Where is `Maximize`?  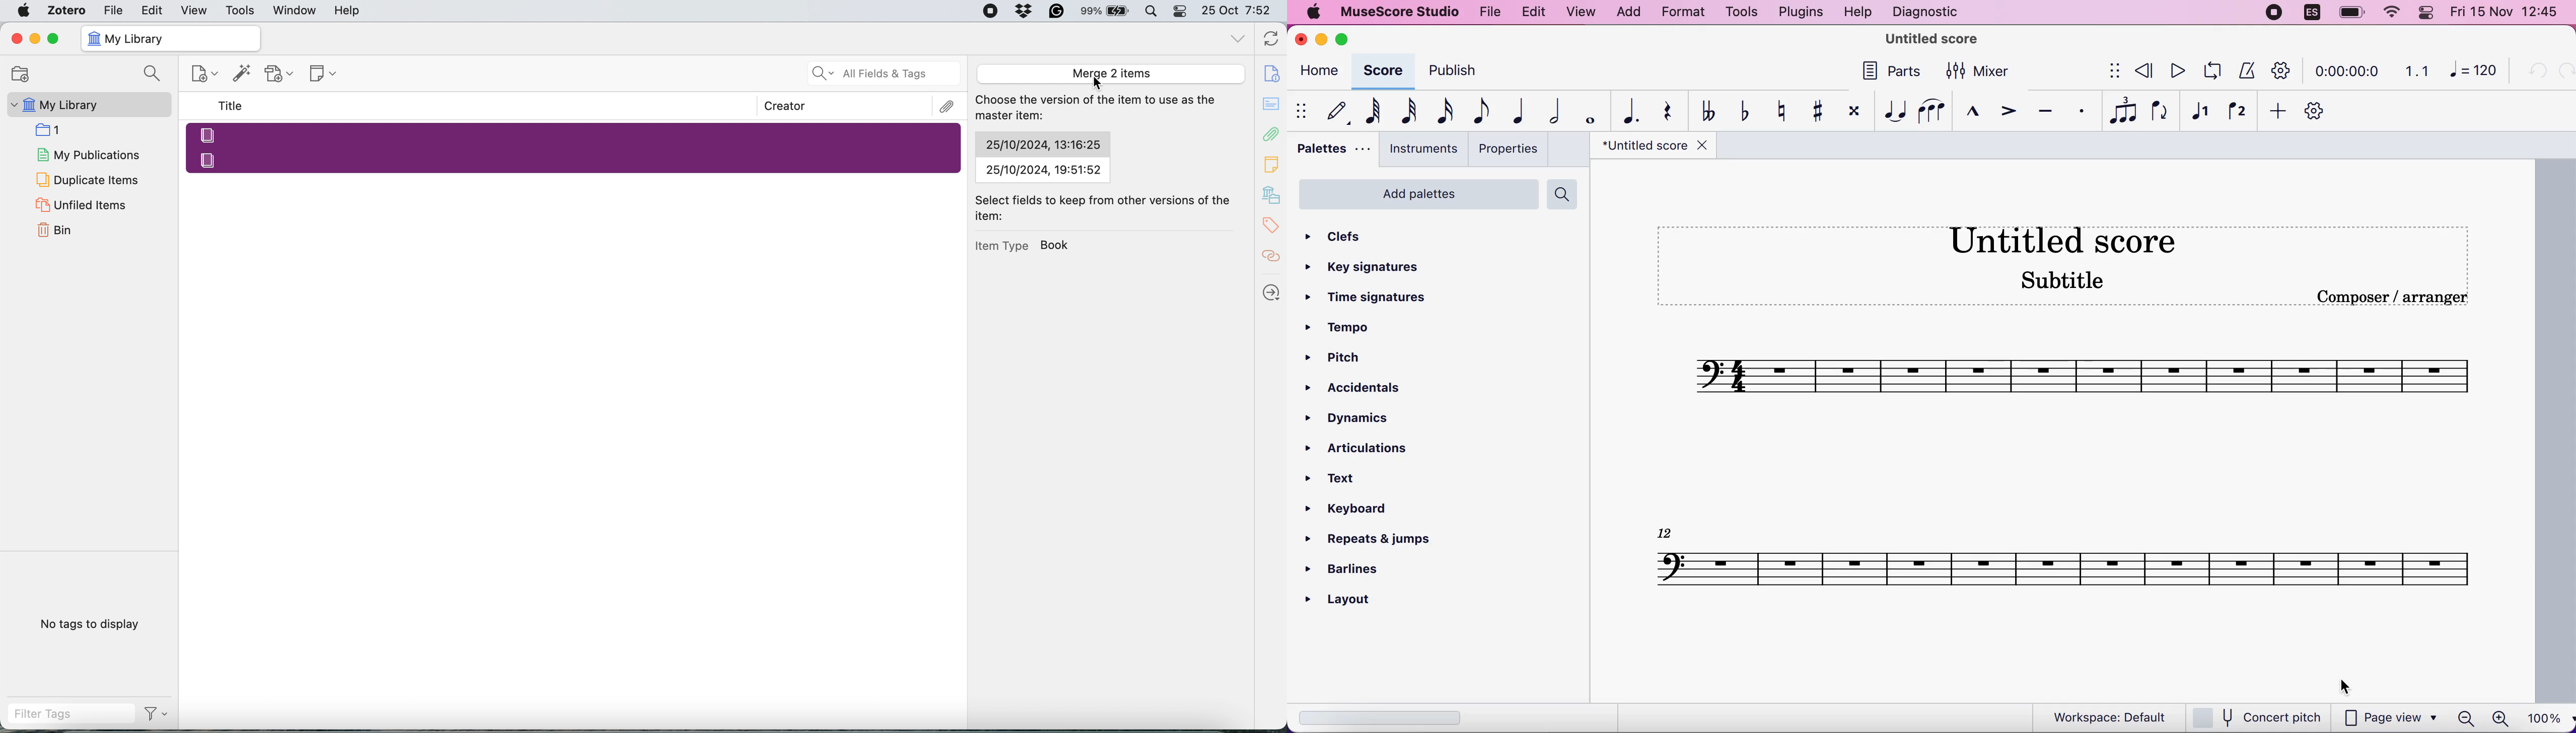
Maximize is located at coordinates (53, 39).